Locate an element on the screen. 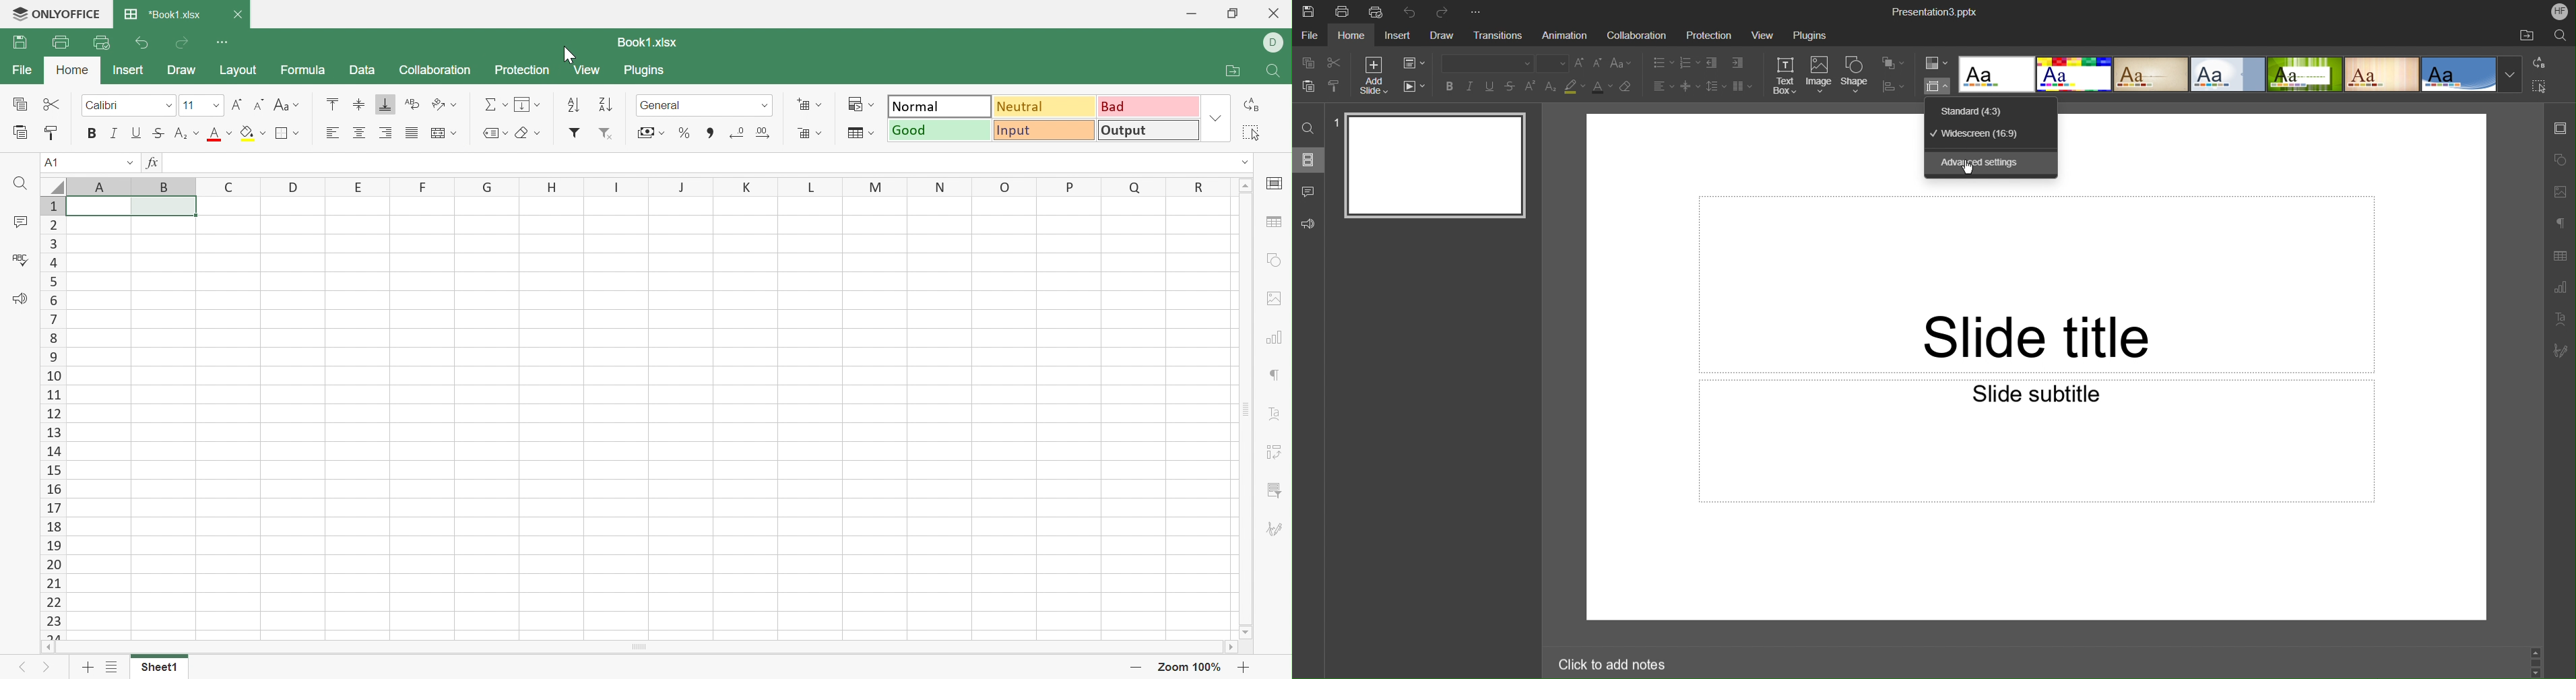 The height and width of the screenshot is (700, 2576). Erase Style is located at coordinates (1628, 88).